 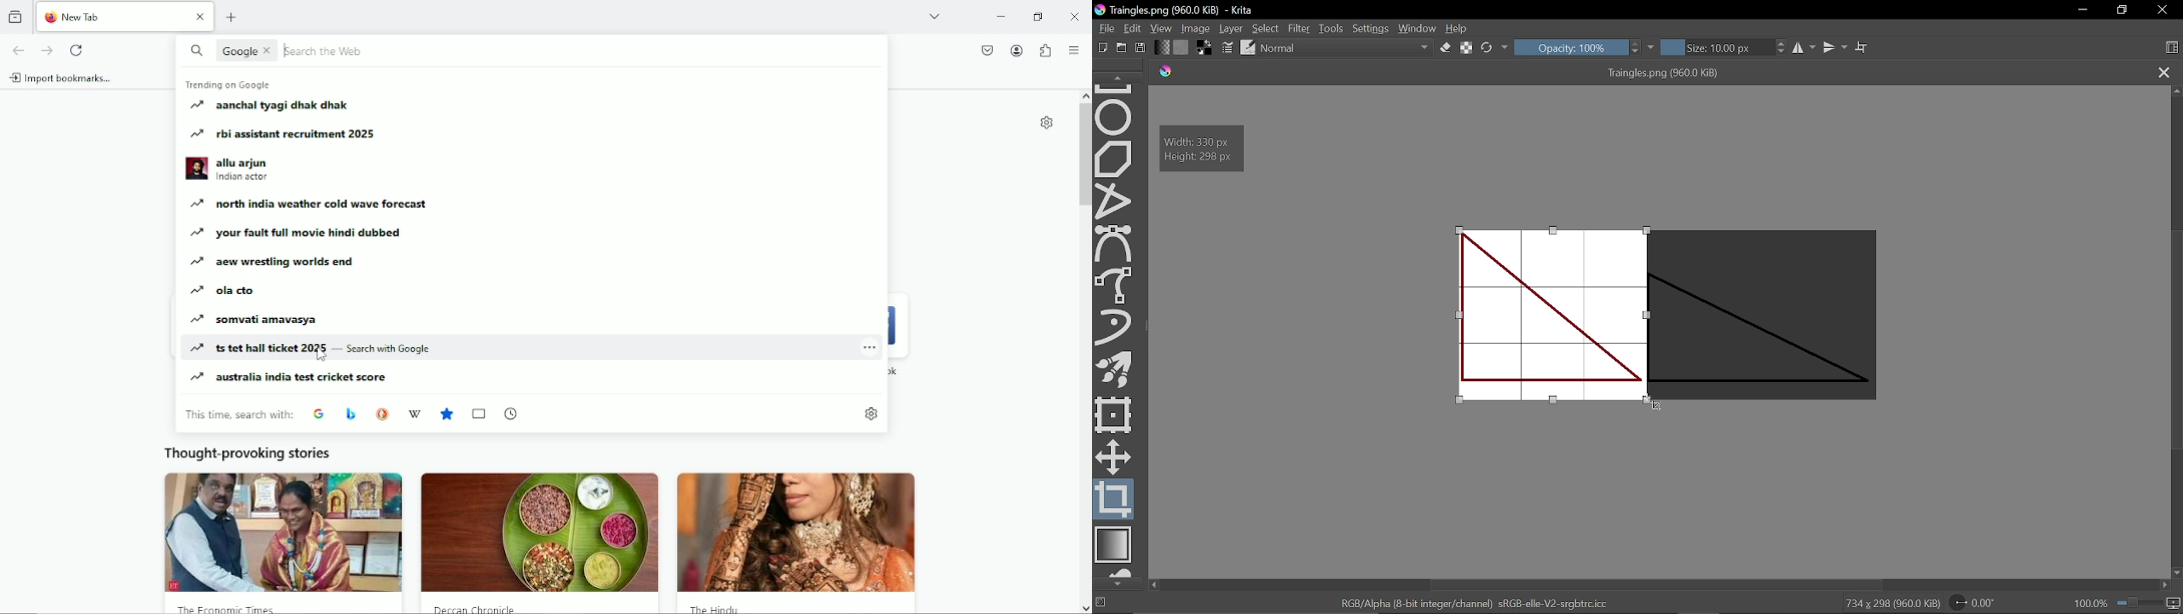 What do you see at coordinates (277, 264) in the screenshot?
I see `aew wrestling worlds end` at bounding box center [277, 264].